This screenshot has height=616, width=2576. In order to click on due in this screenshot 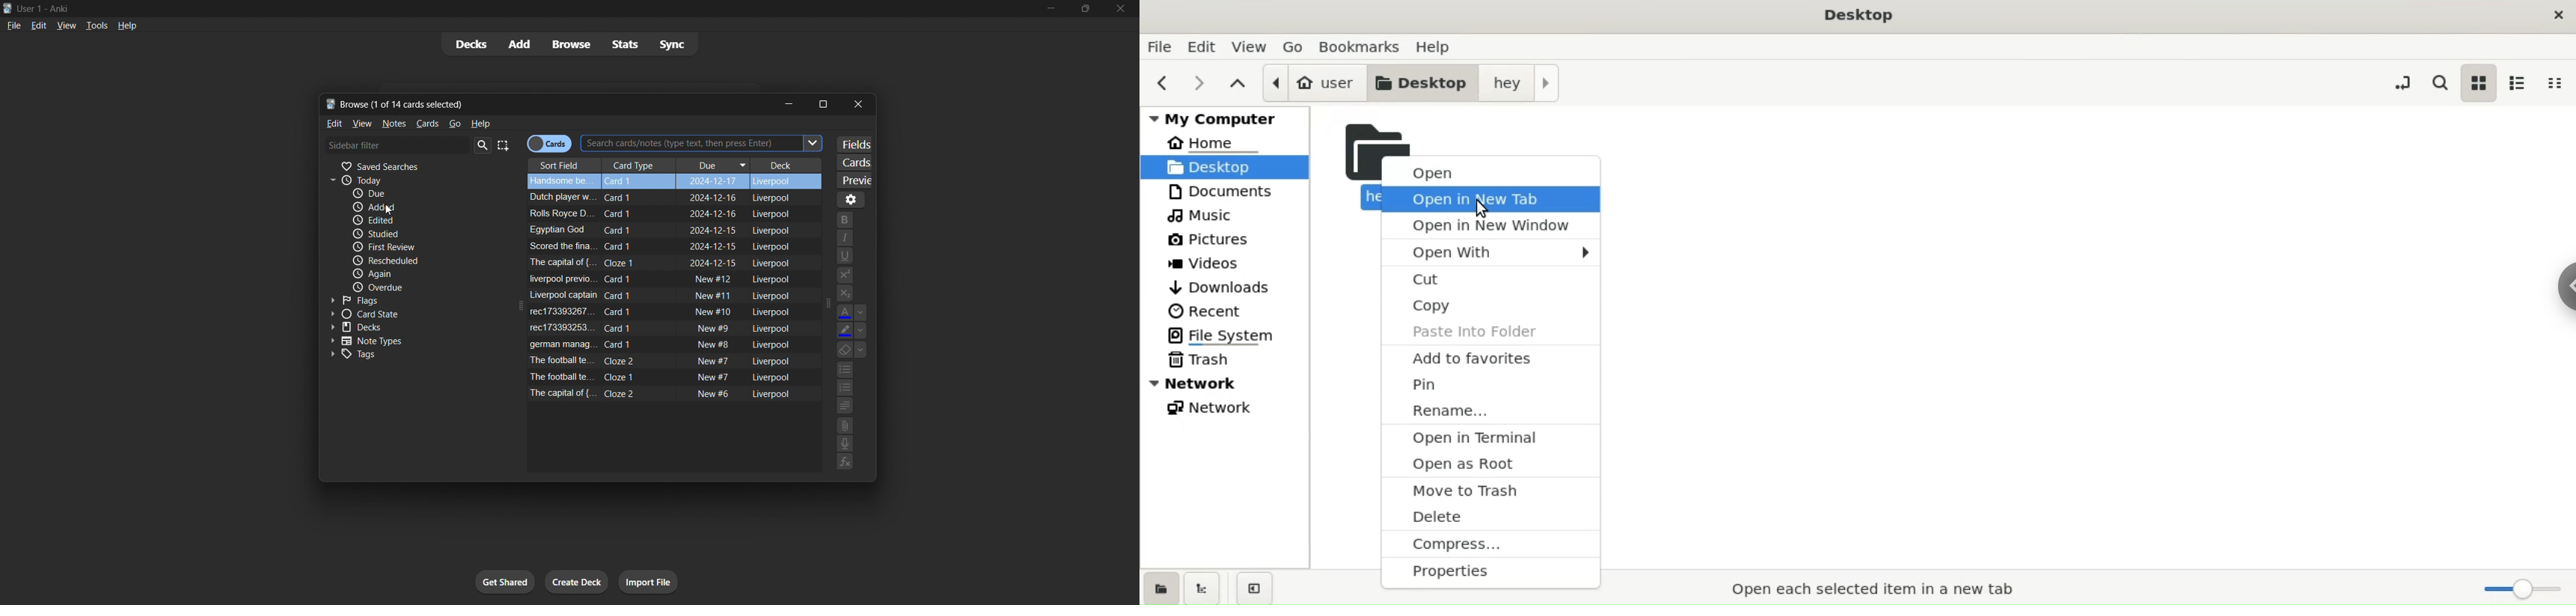, I will do `click(416, 194)`.